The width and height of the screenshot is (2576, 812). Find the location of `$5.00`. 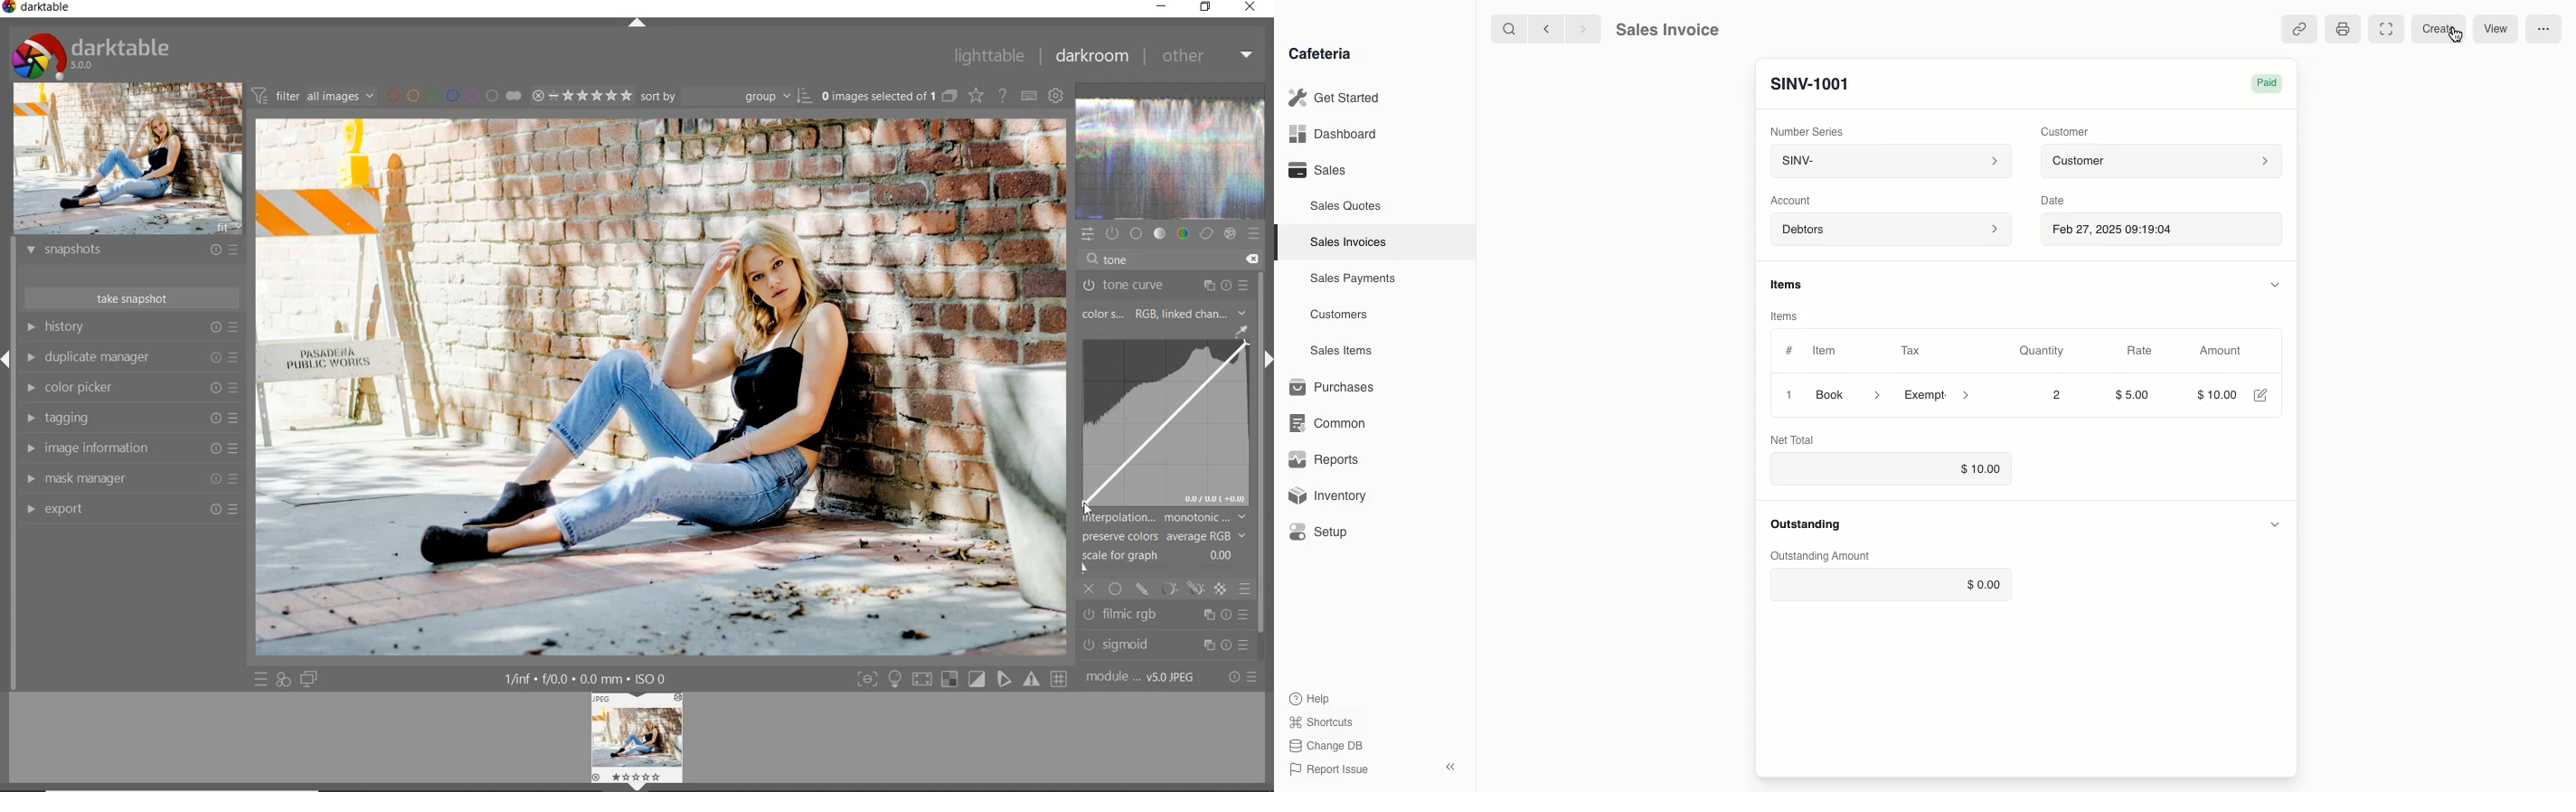

$5.00 is located at coordinates (2135, 394).